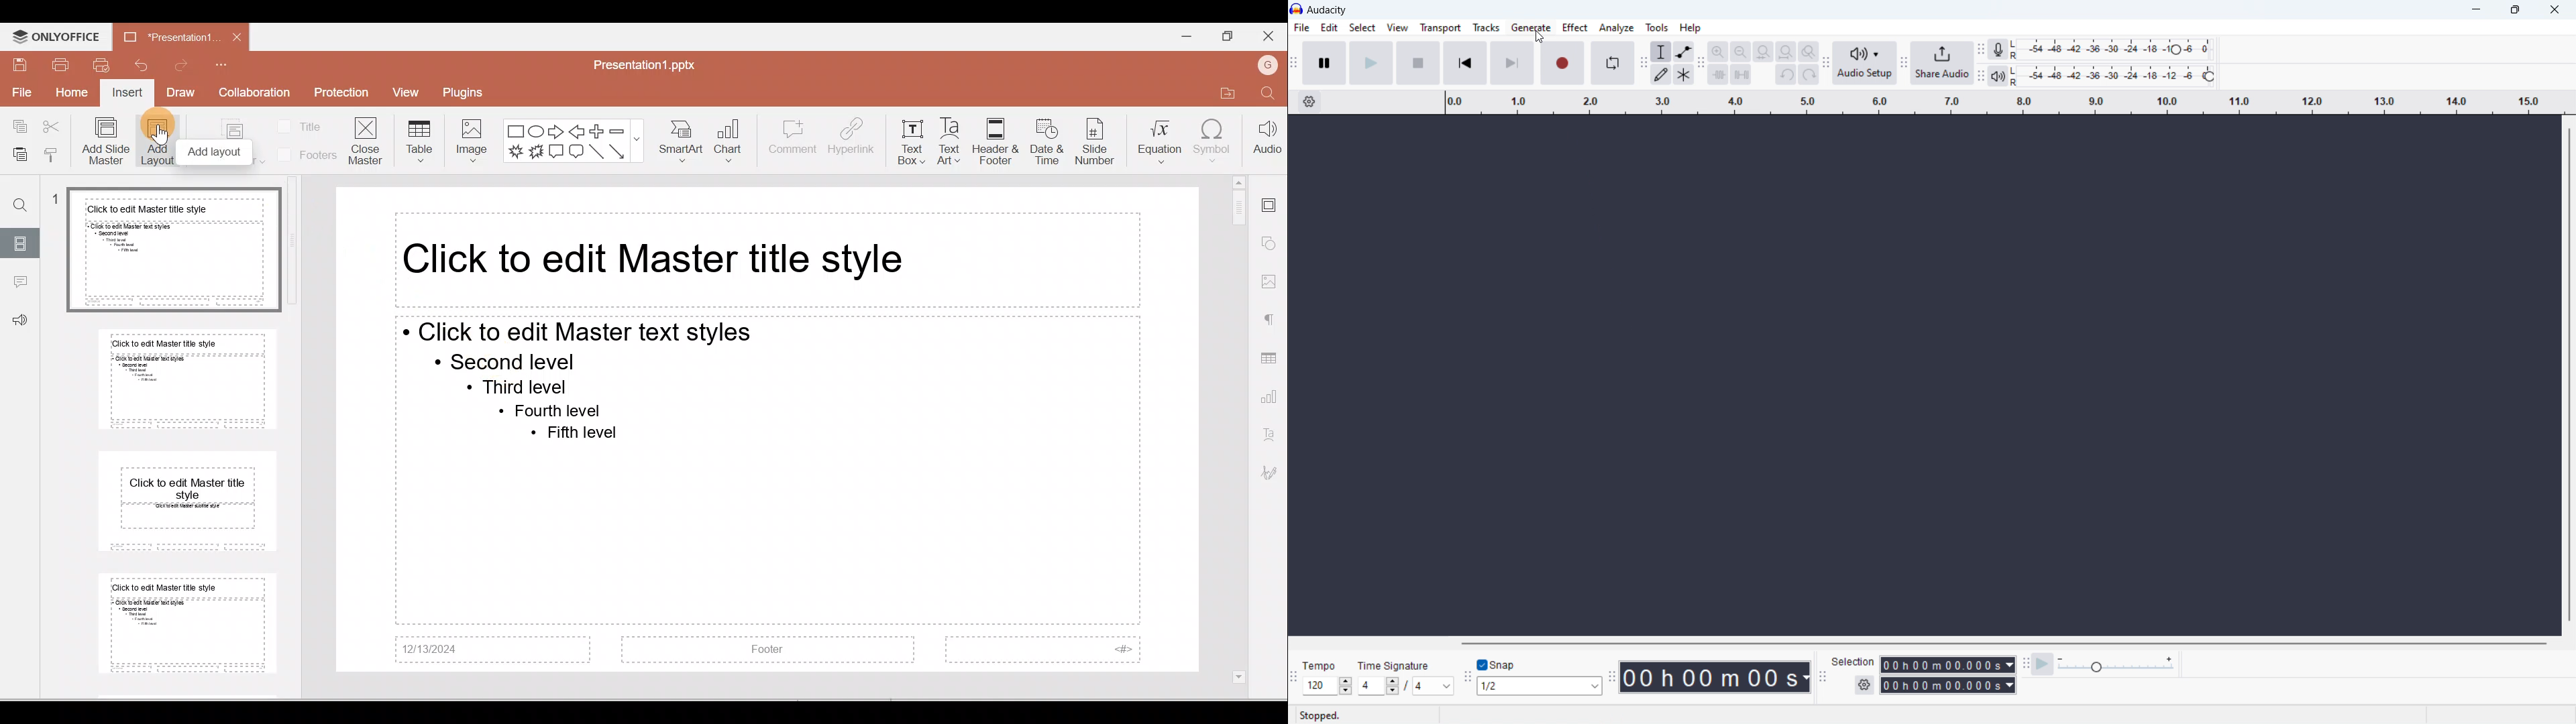  What do you see at coordinates (1741, 74) in the screenshot?
I see `sience selection` at bounding box center [1741, 74].